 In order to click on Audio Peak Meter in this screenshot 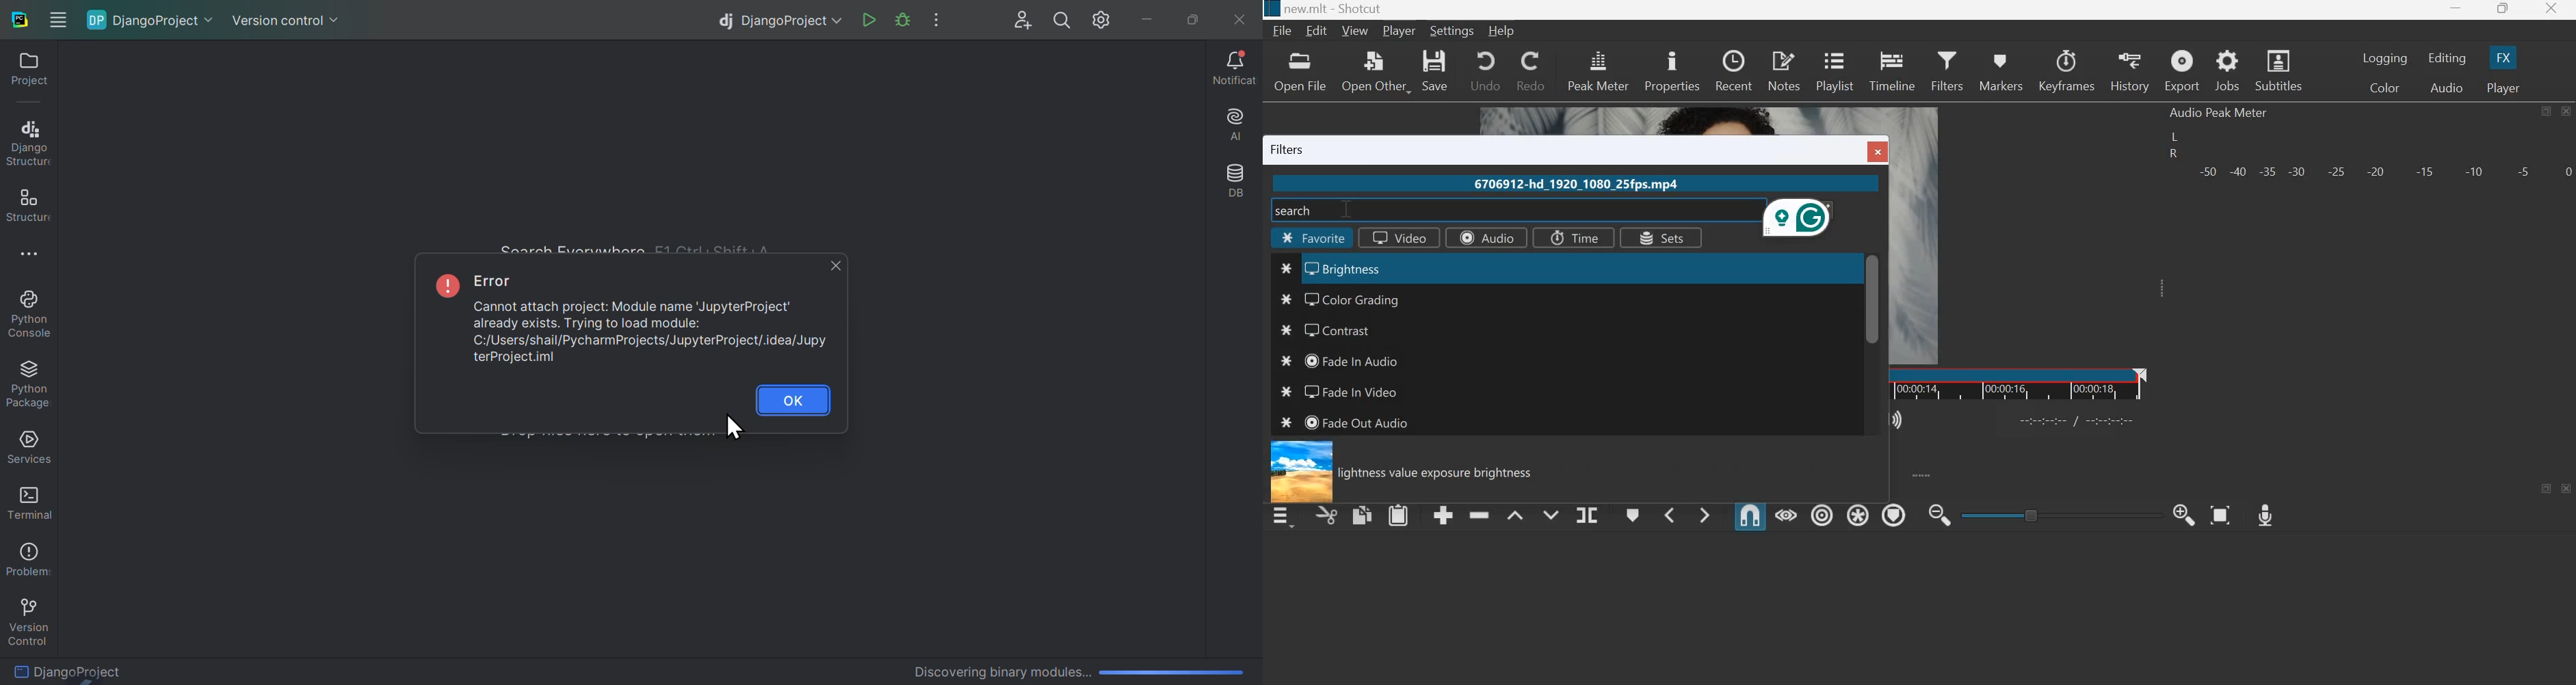, I will do `click(2219, 113)`.